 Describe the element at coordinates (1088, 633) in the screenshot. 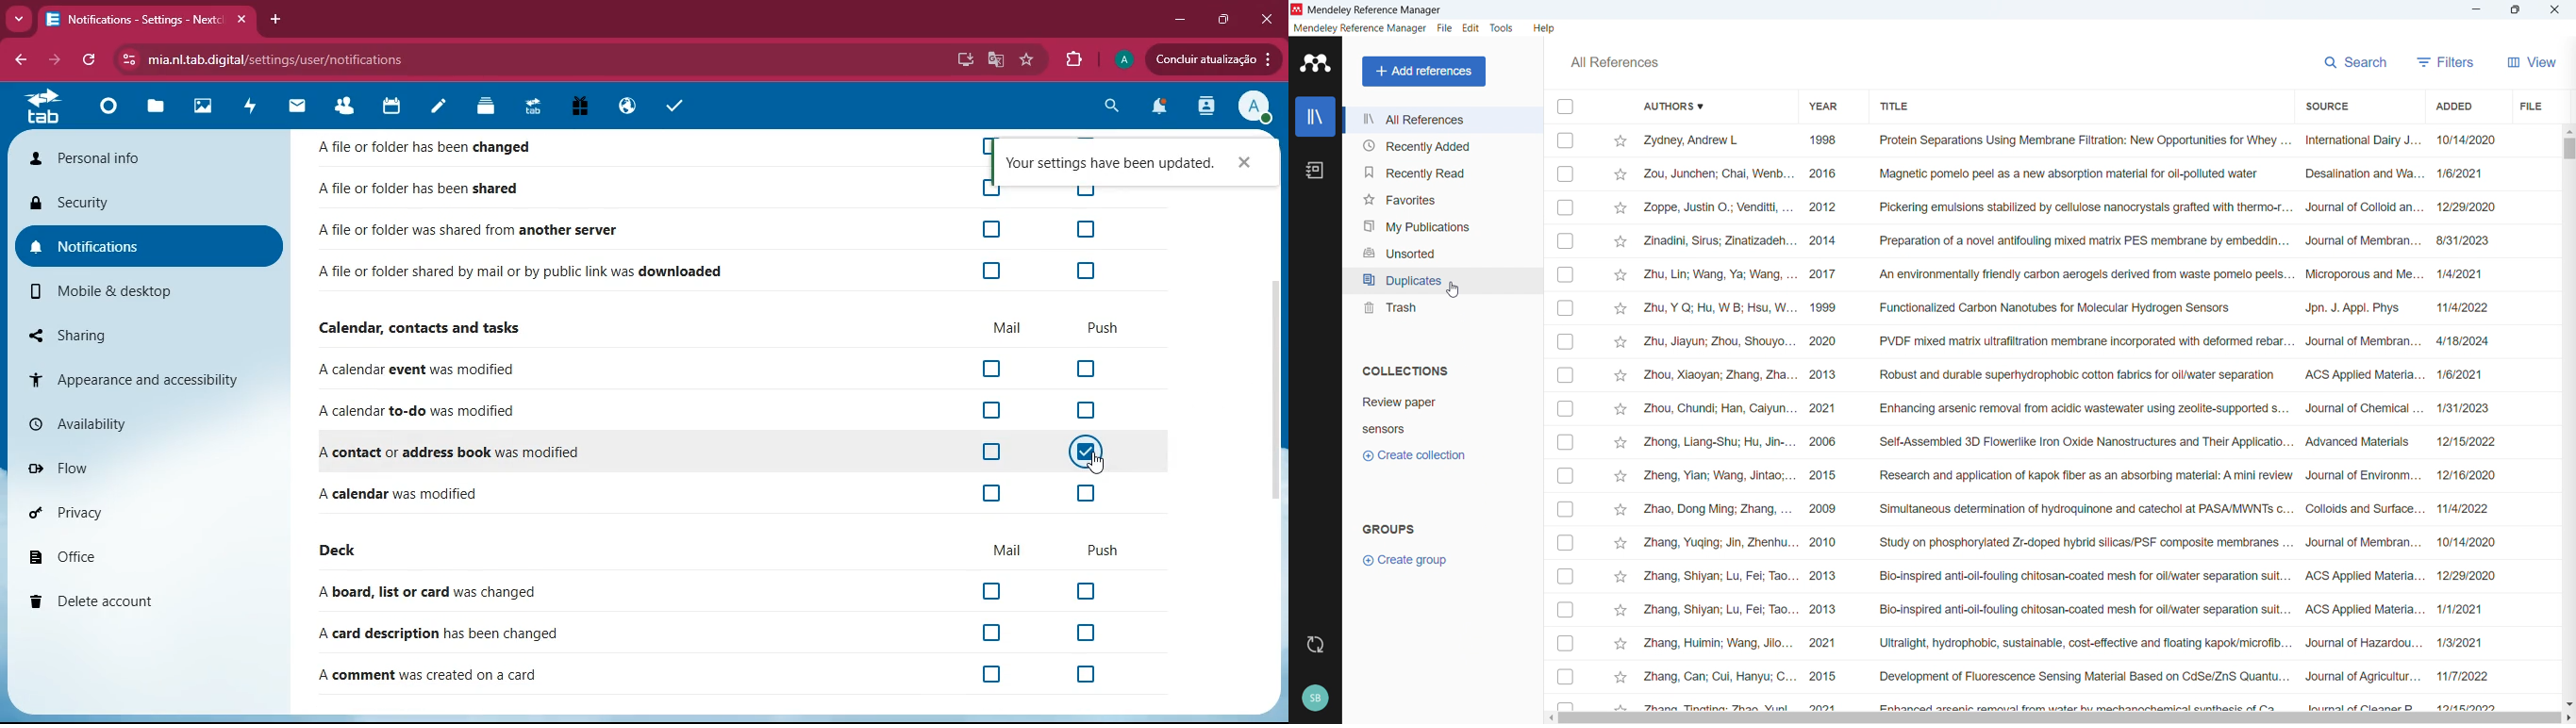

I see `off` at that location.